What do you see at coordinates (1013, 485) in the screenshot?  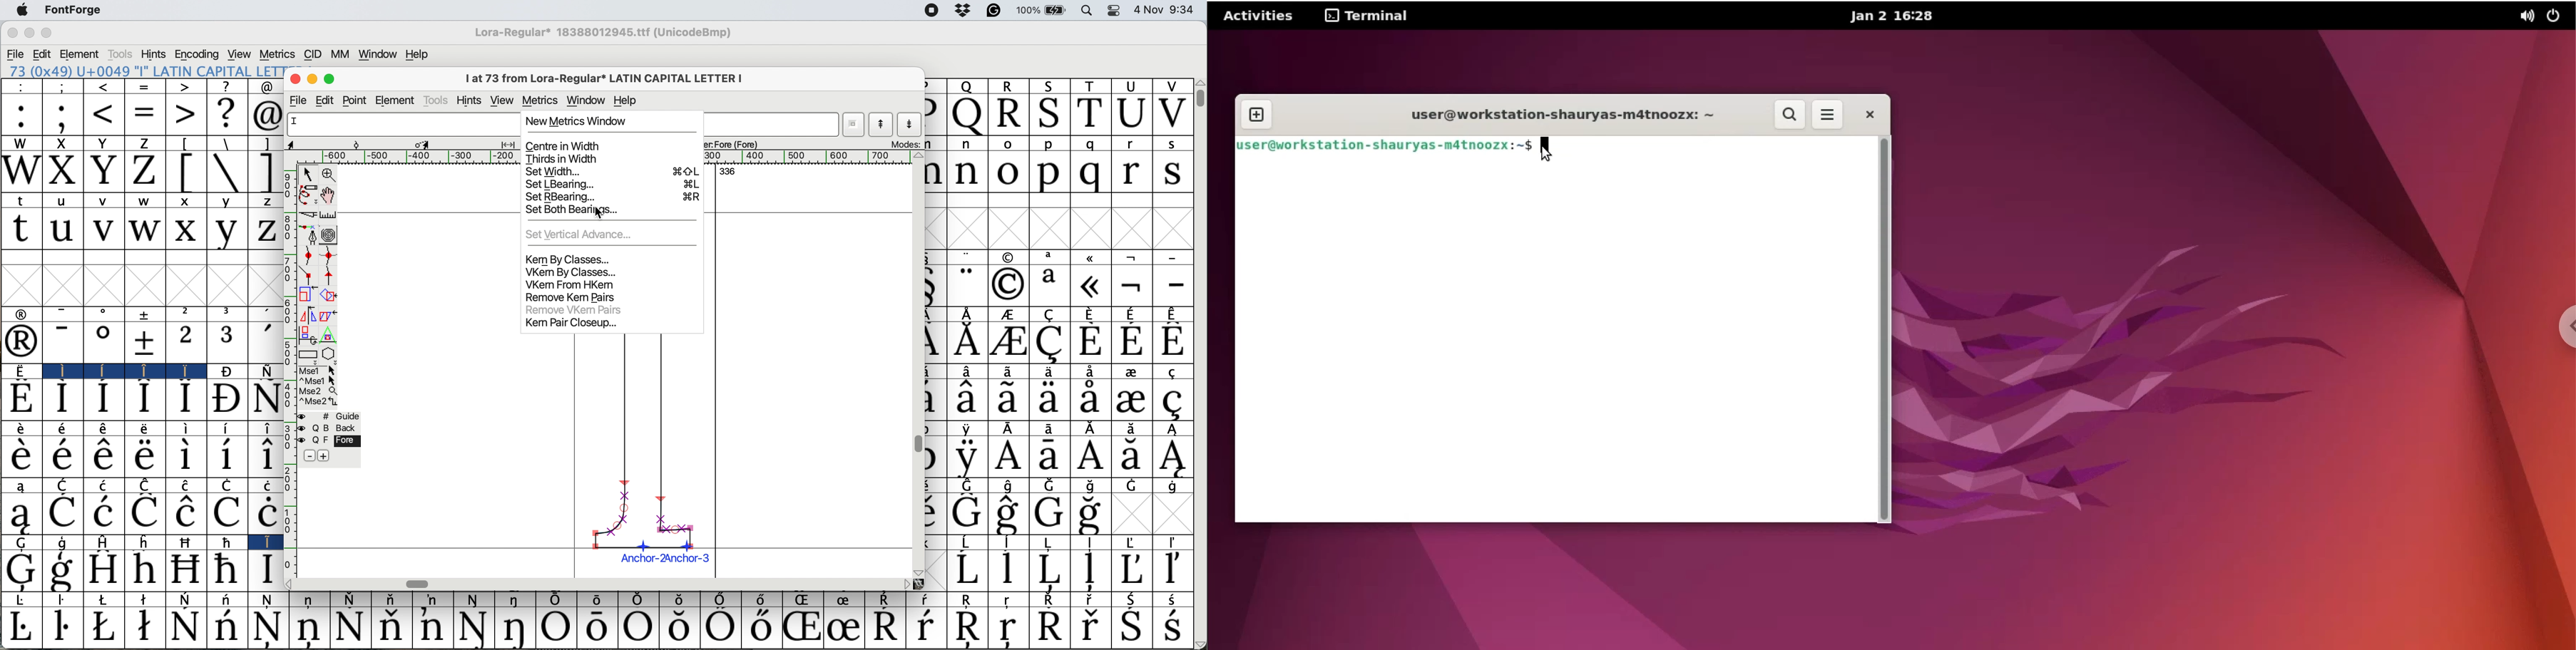 I see `Symbol` at bounding box center [1013, 485].